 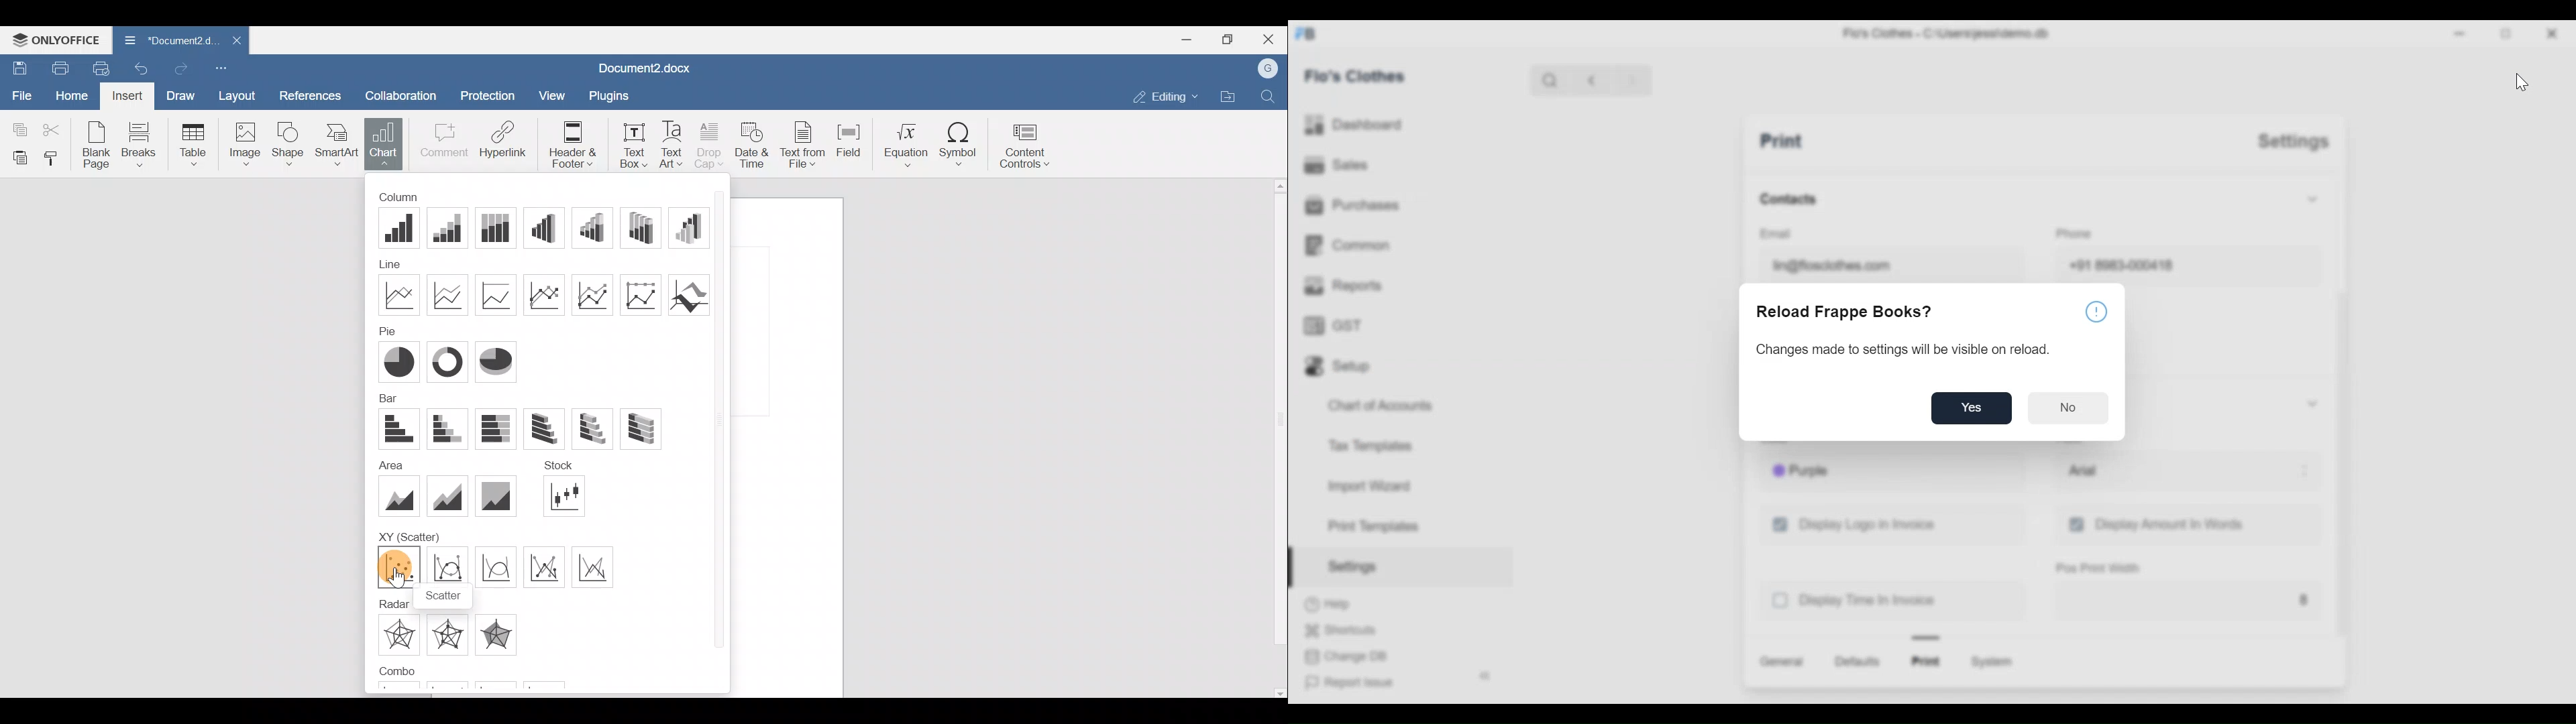 I want to click on Radar with markers, so click(x=452, y=635).